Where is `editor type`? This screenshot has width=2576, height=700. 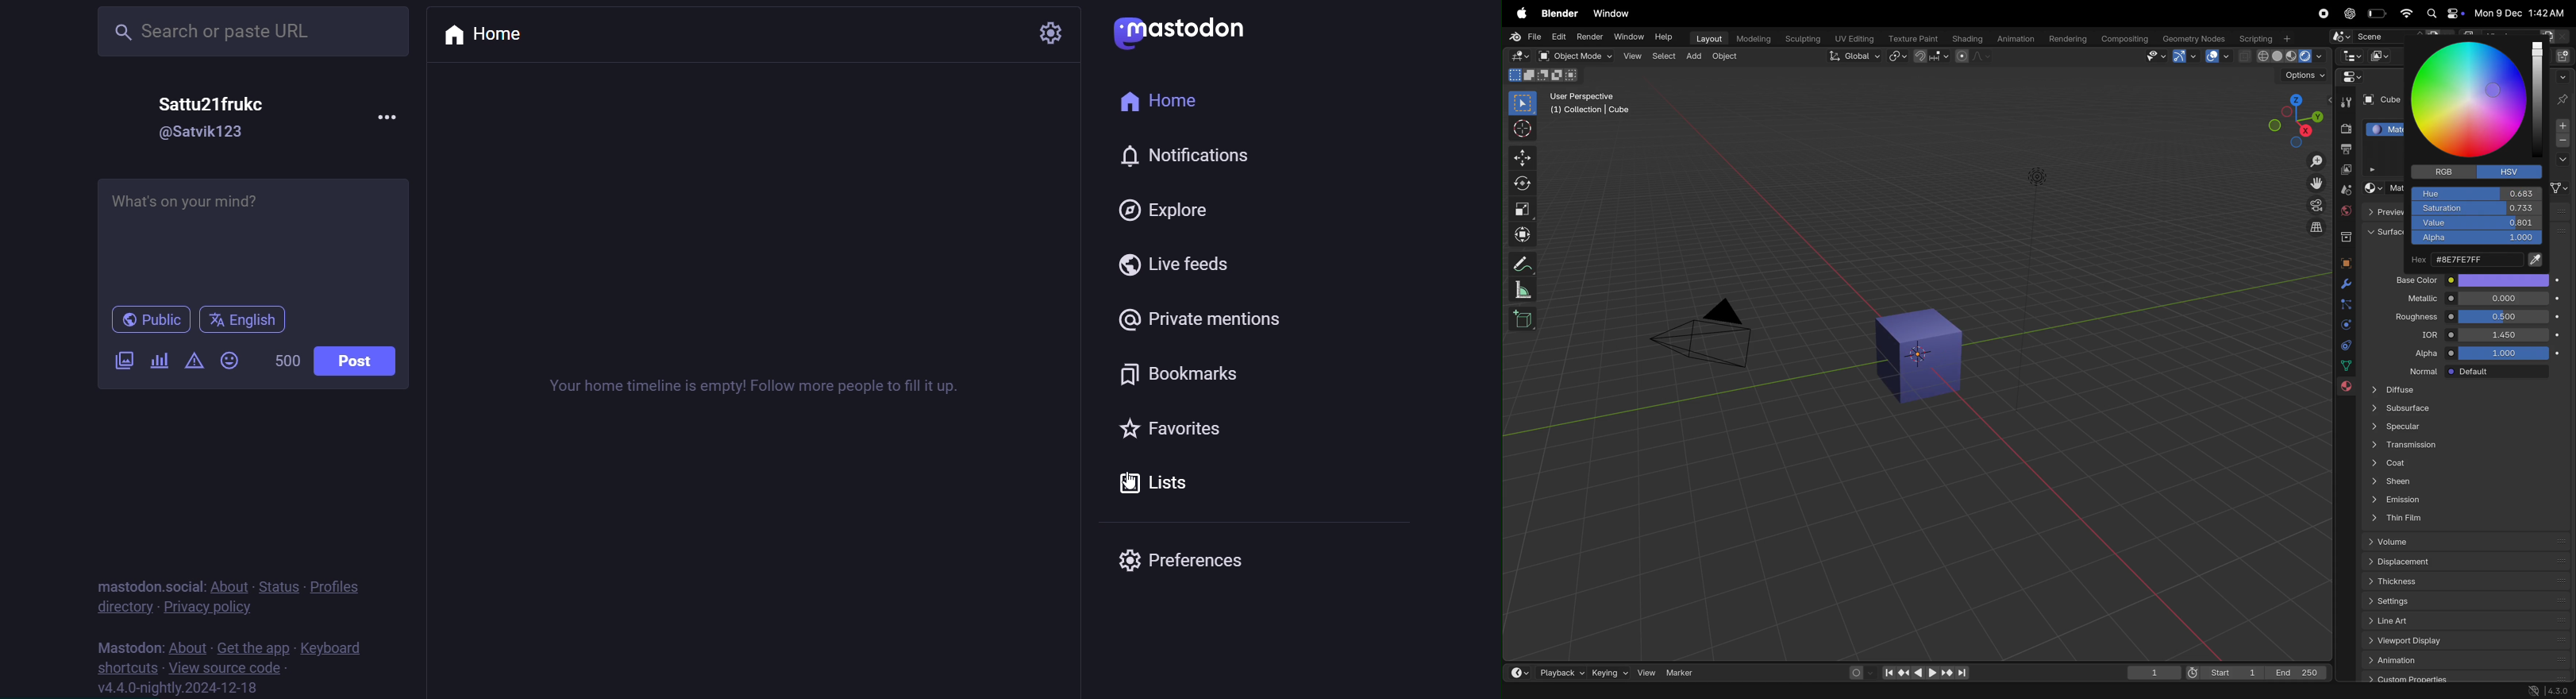 editor type is located at coordinates (1519, 56).